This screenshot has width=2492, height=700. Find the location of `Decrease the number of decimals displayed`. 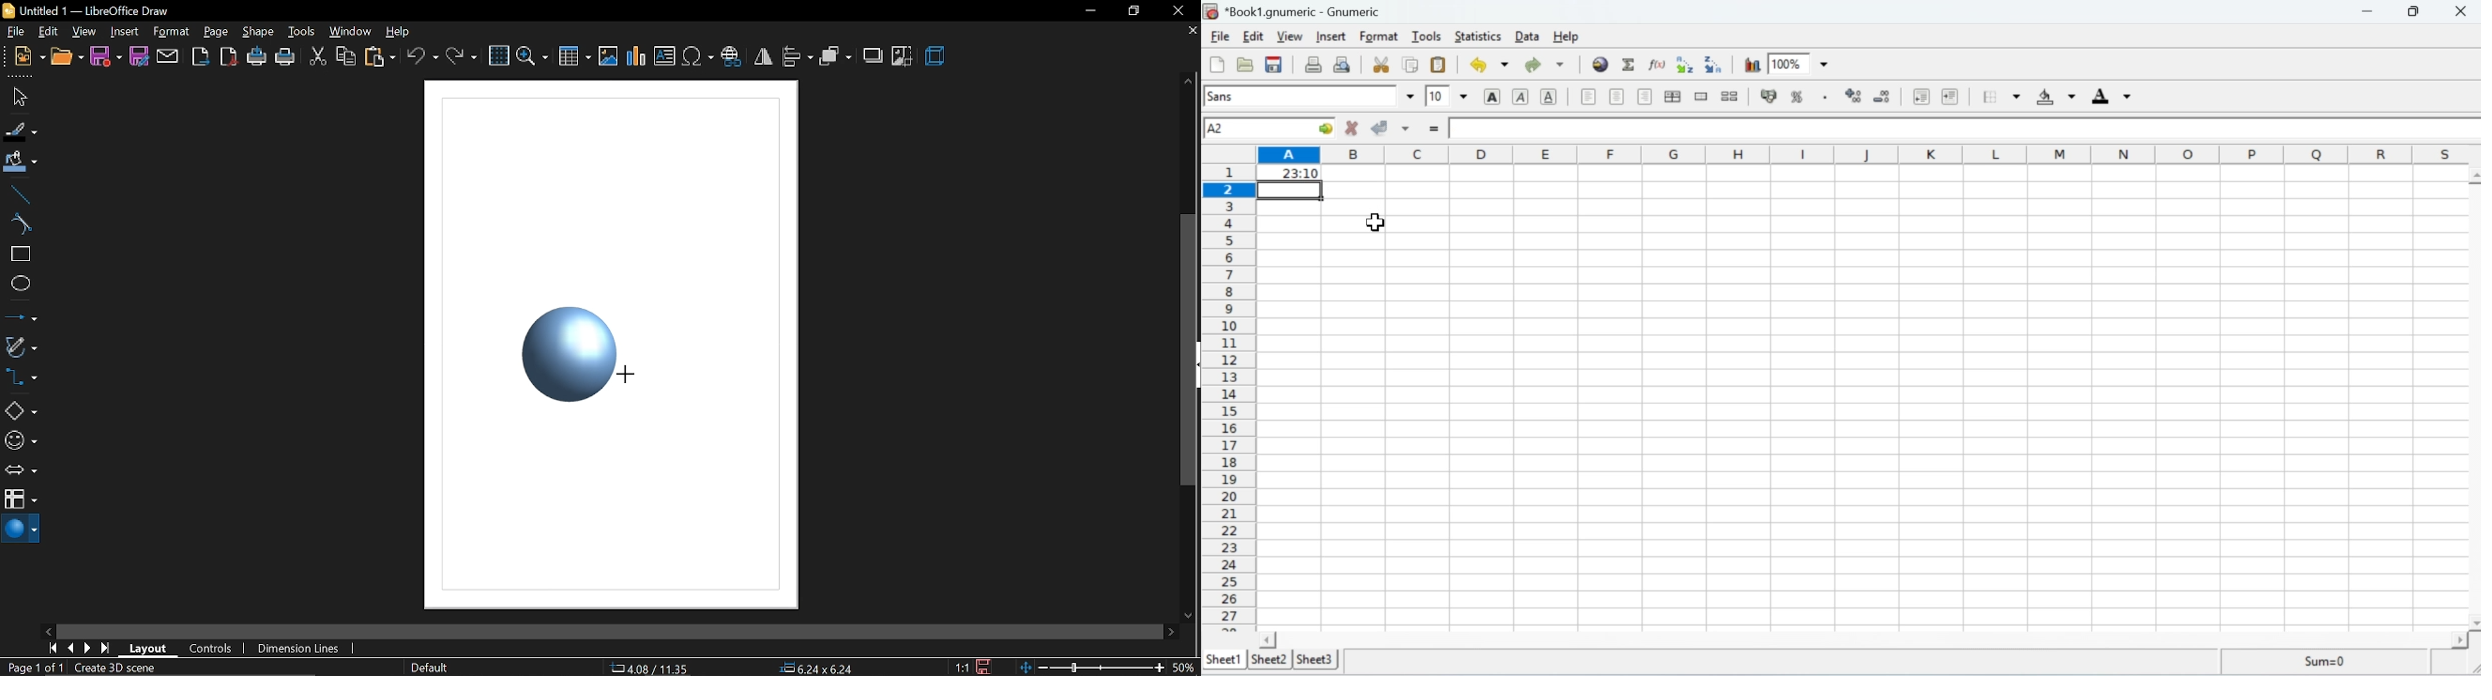

Decrease the number of decimals displayed is located at coordinates (1884, 94).